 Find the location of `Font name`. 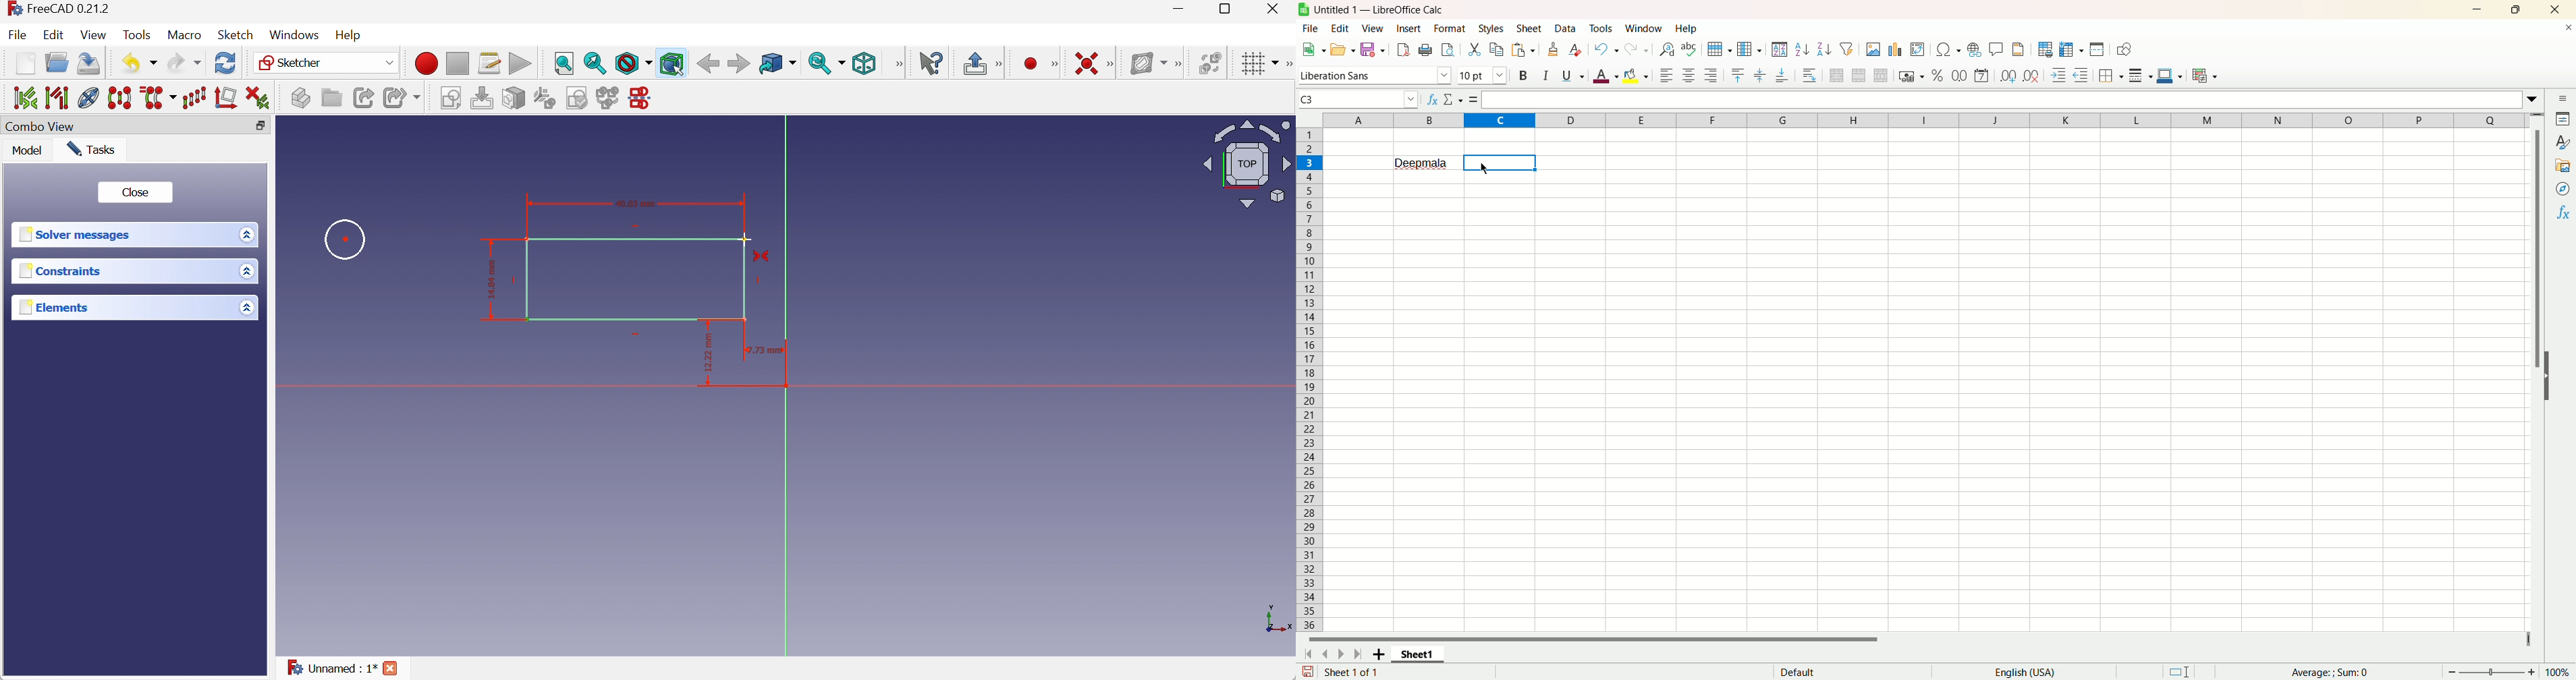

Font name is located at coordinates (1376, 75).